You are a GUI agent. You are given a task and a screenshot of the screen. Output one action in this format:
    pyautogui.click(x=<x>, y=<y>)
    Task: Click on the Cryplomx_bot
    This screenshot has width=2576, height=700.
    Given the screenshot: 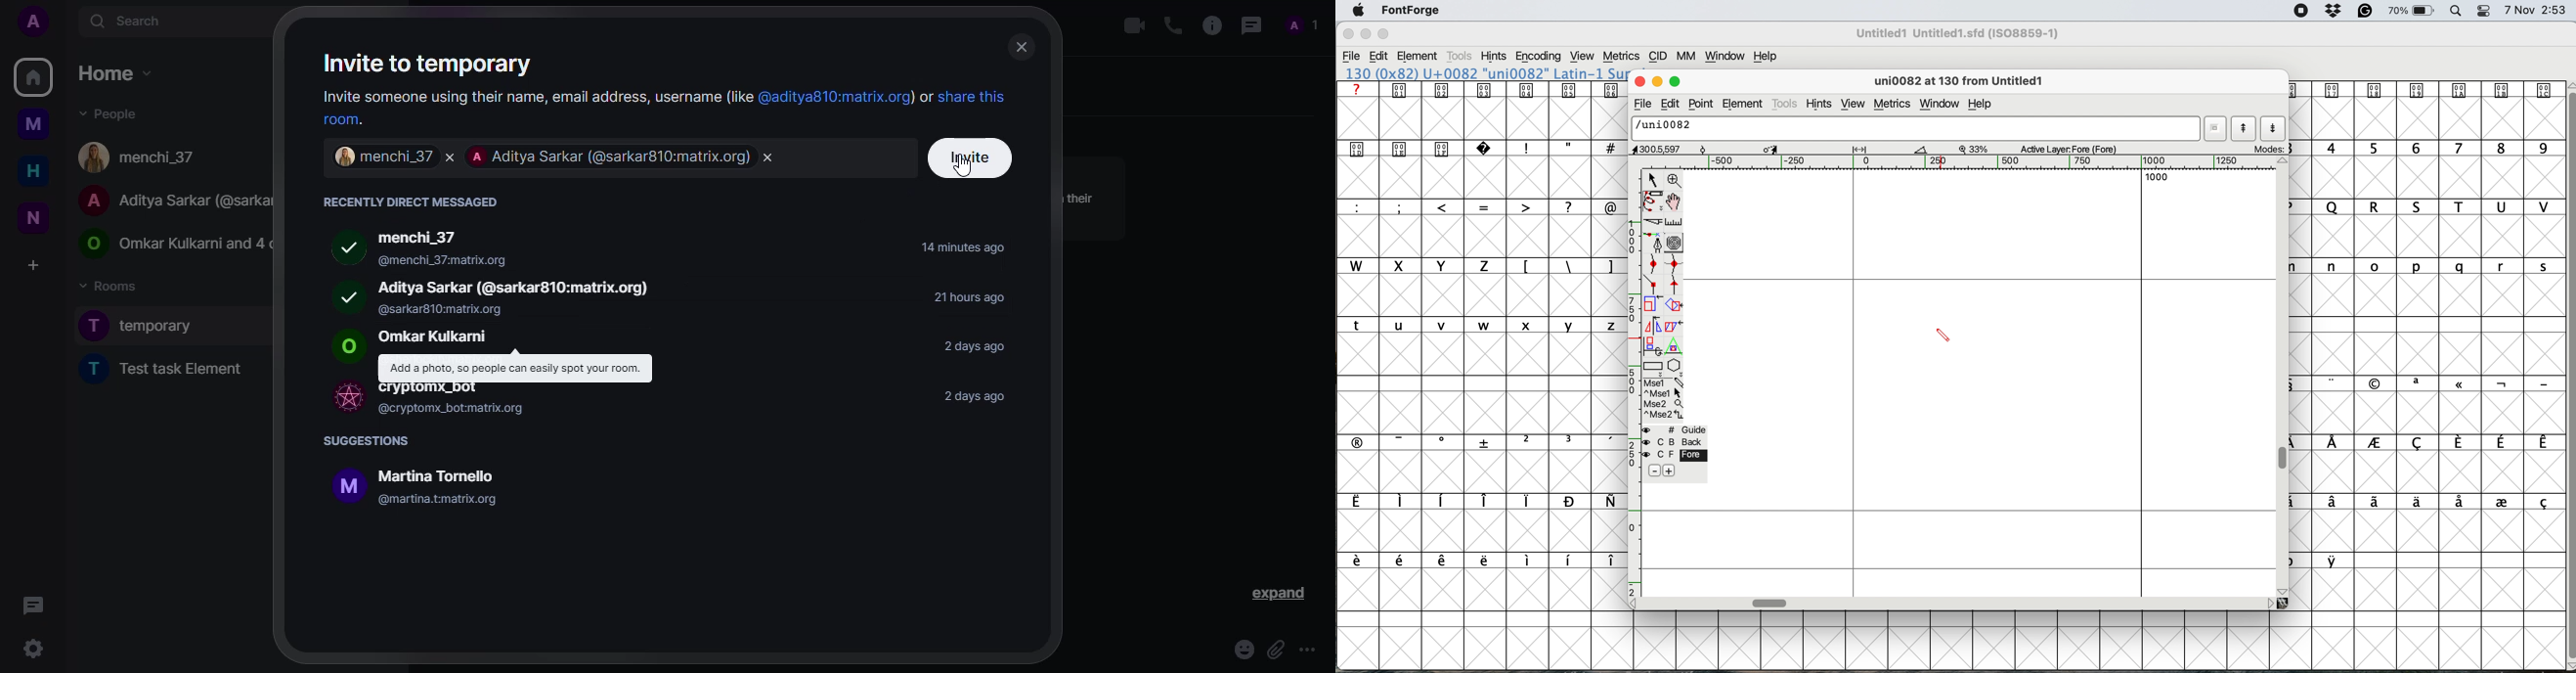 What is the action you would take?
    pyautogui.click(x=432, y=389)
    